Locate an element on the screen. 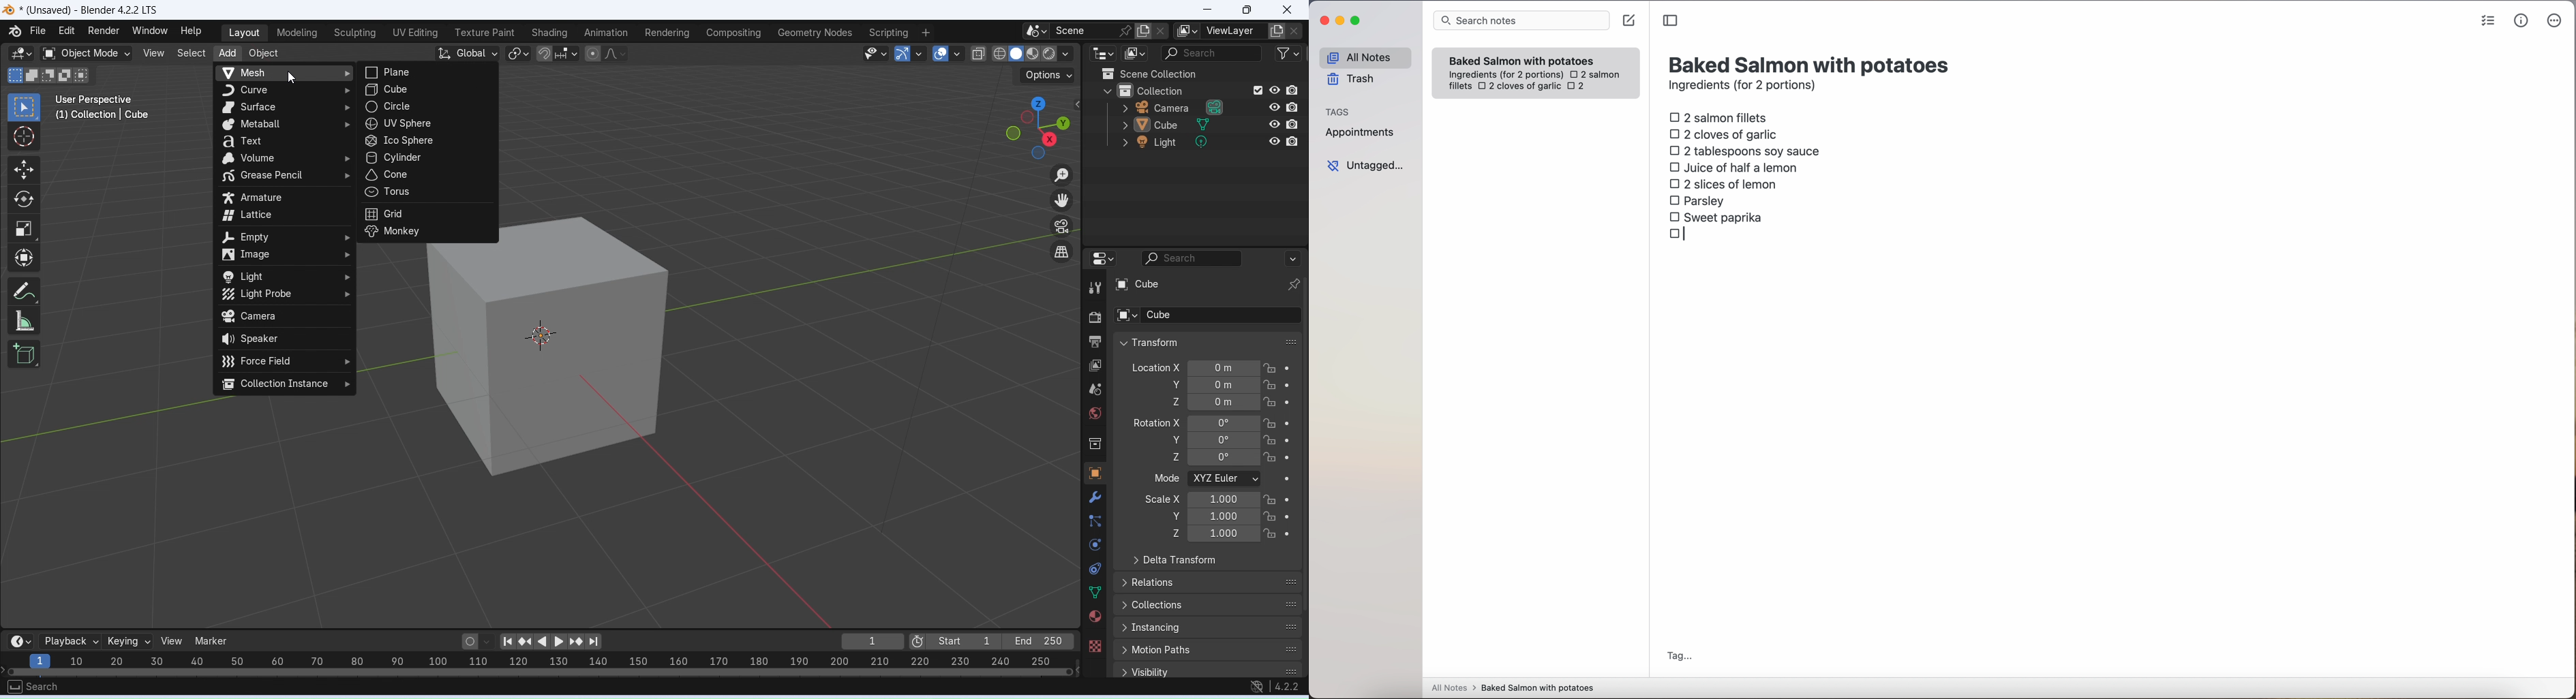 This screenshot has height=700, width=2576. uv sphere is located at coordinates (419, 123).